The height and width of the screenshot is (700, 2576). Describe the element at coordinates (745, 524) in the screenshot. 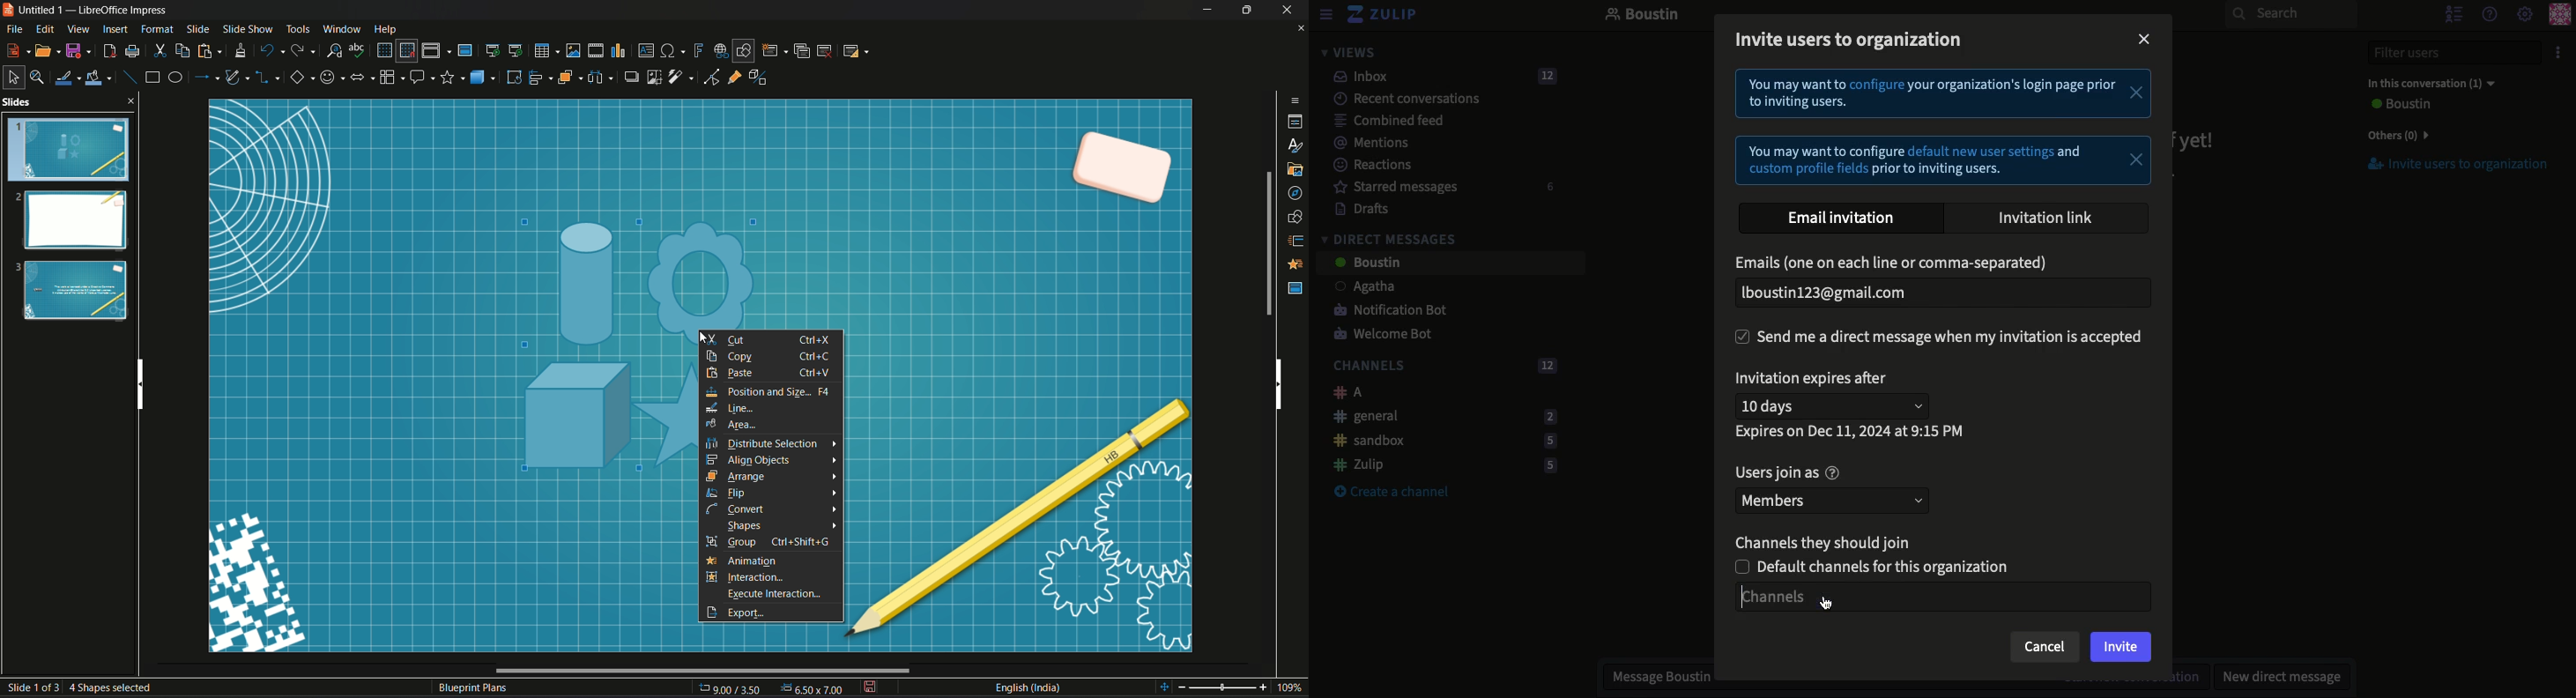

I see `shapes` at that location.